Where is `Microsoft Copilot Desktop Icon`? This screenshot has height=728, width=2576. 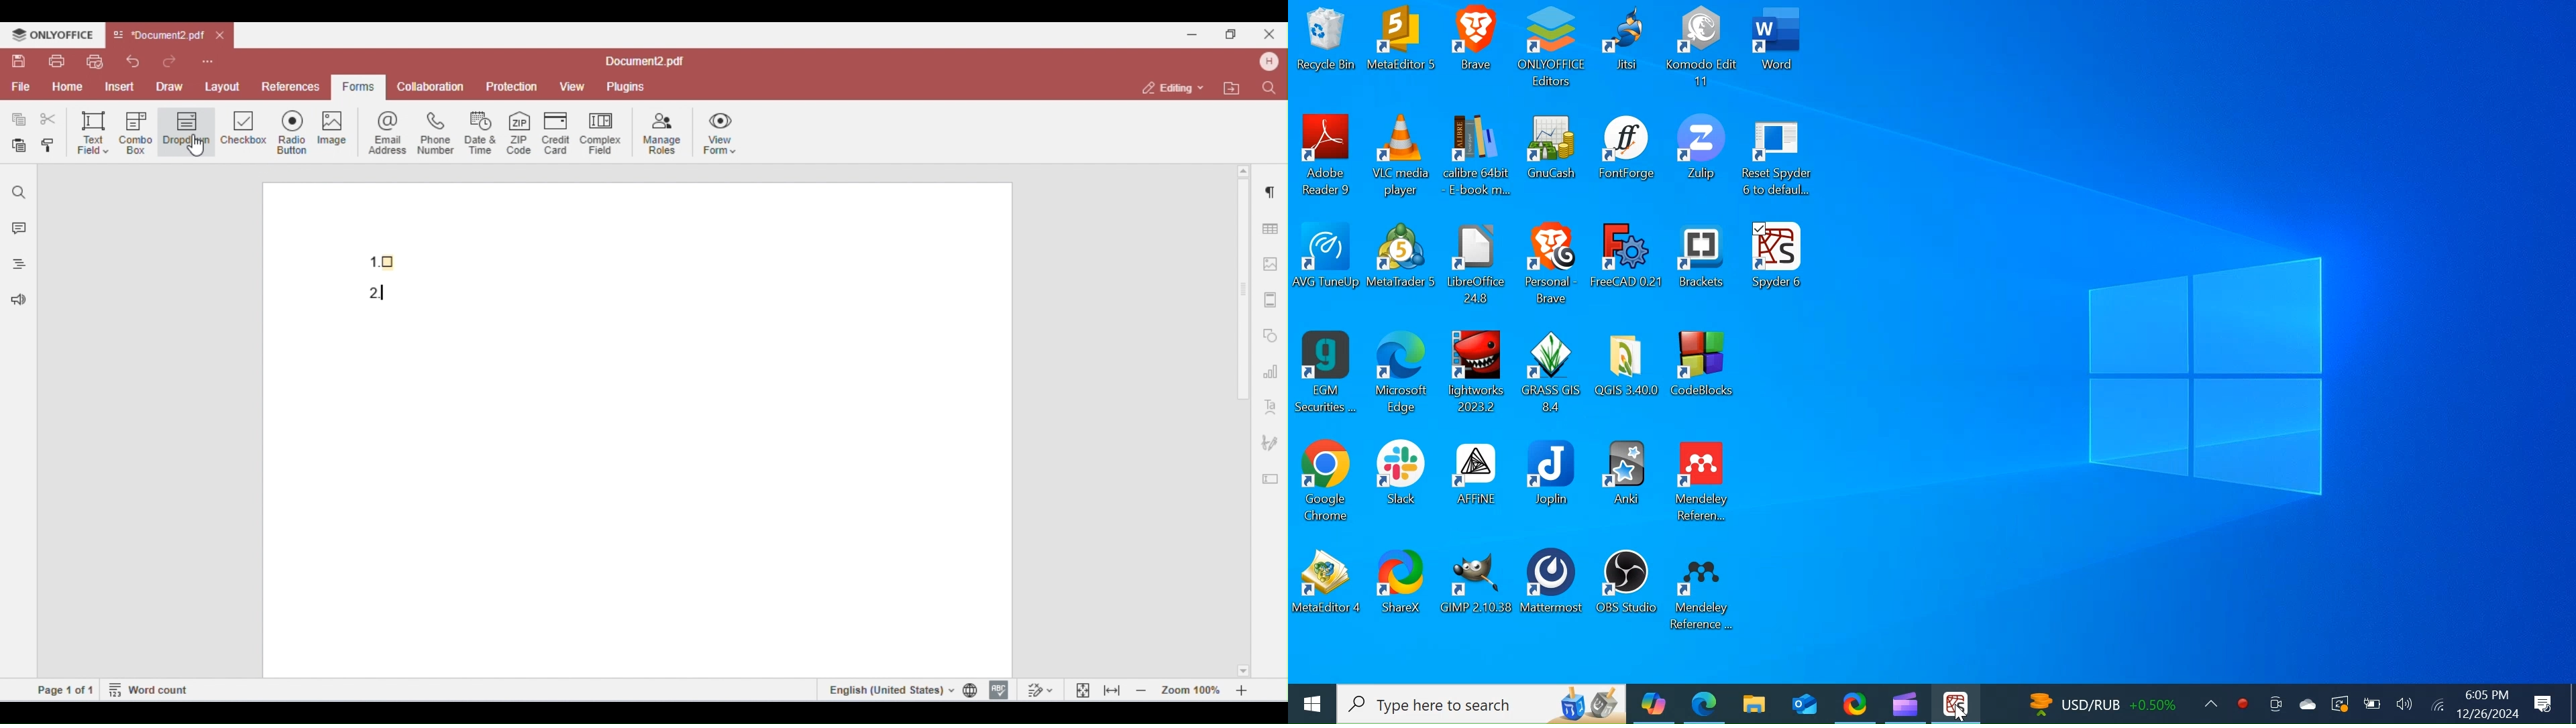 Microsoft Copilot Desktop Icon is located at coordinates (1652, 704).